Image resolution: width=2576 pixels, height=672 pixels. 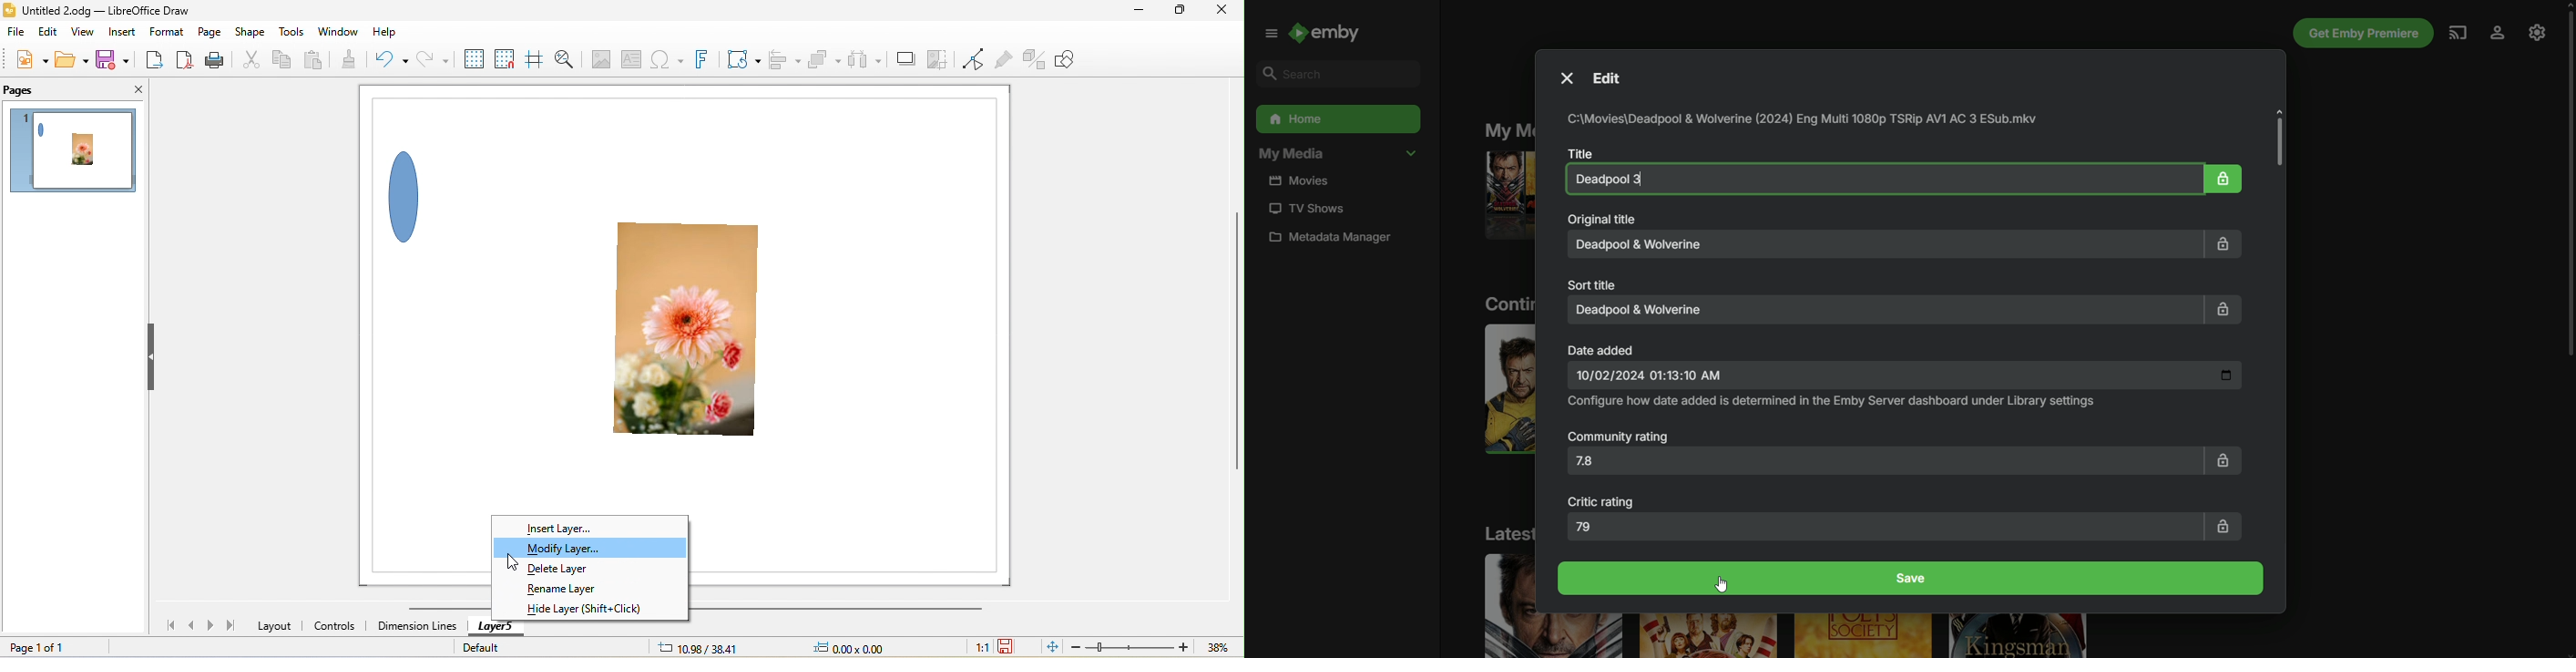 What do you see at coordinates (665, 61) in the screenshot?
I see `special character` at bounding box center [665, 61].